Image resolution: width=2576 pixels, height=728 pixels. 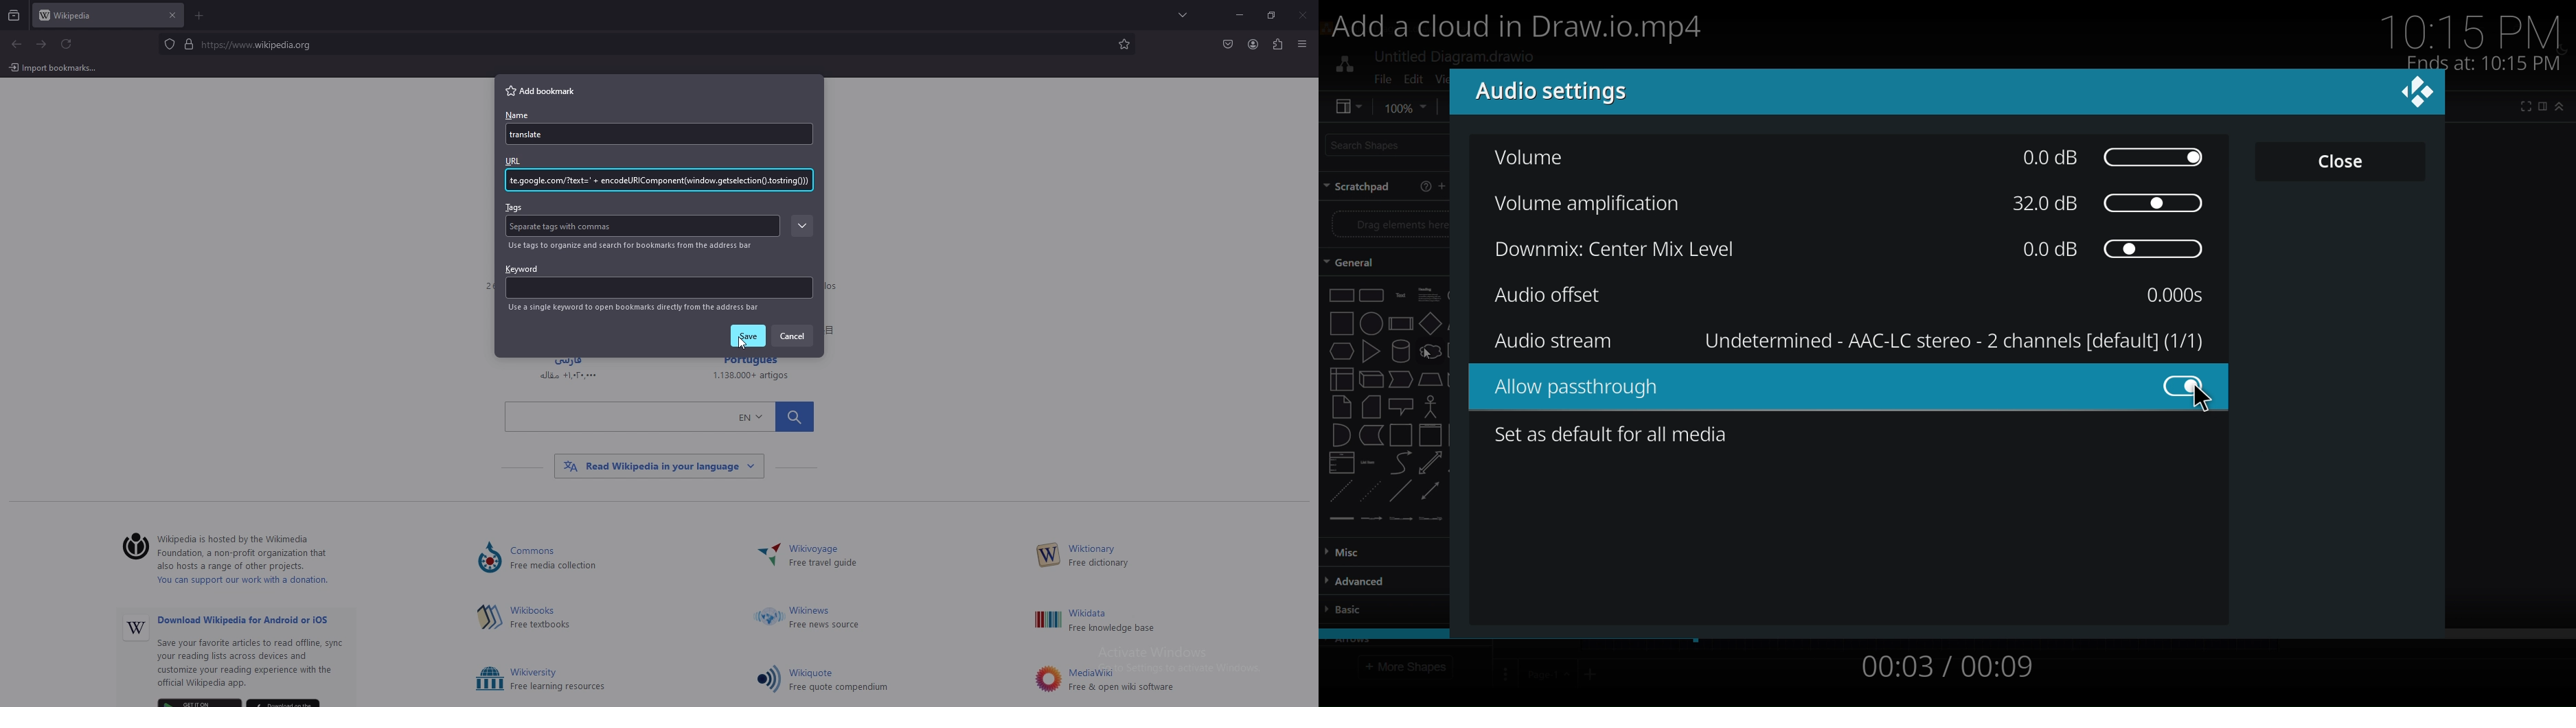 I want to click on tags, so click(x=517, y=207).